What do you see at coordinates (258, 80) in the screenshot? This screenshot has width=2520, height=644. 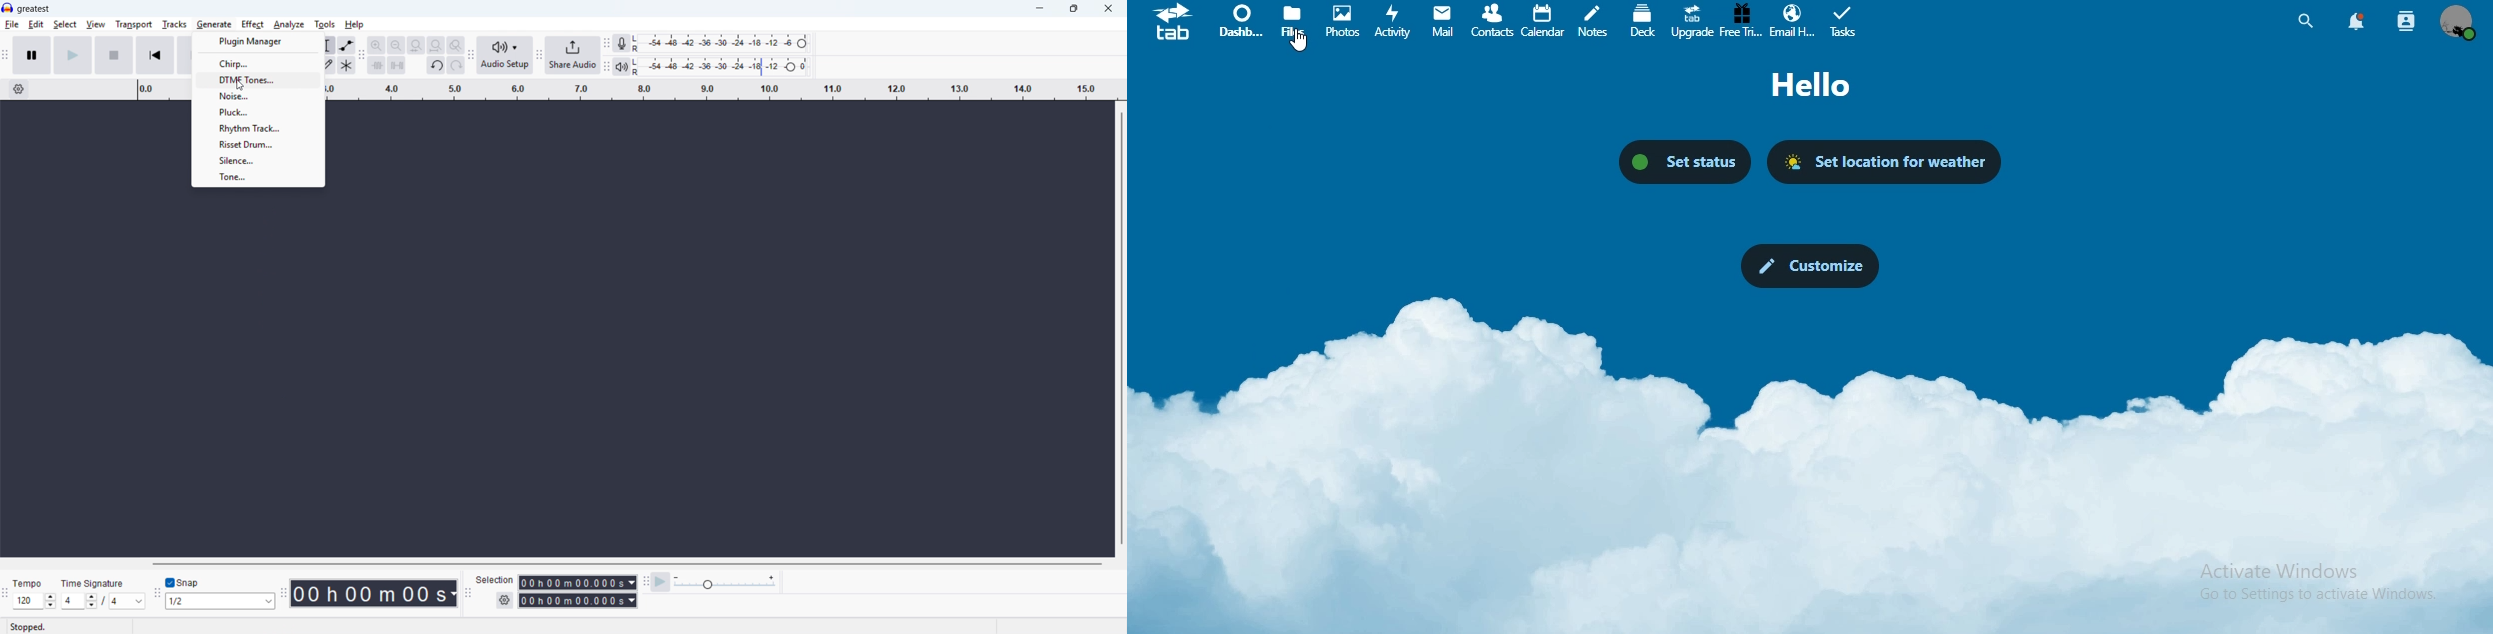 I see `DTMF tones ` at bounding box center [258, 80].